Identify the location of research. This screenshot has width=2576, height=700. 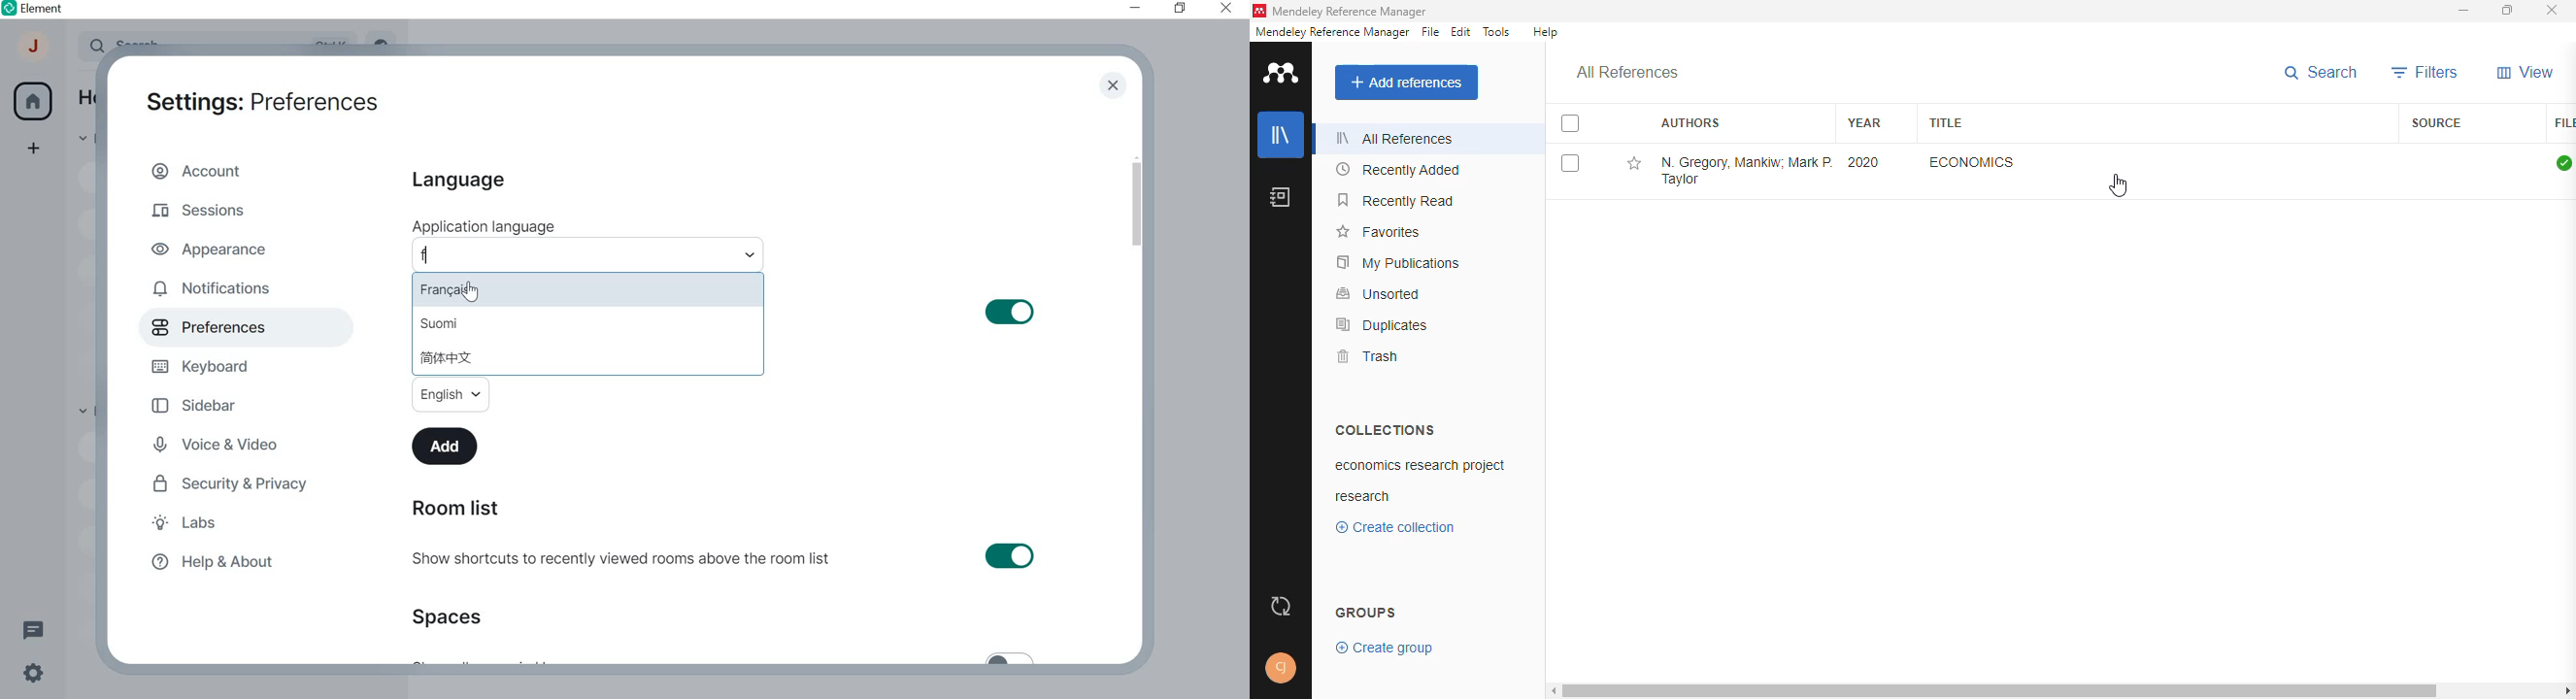
(1363, 497).